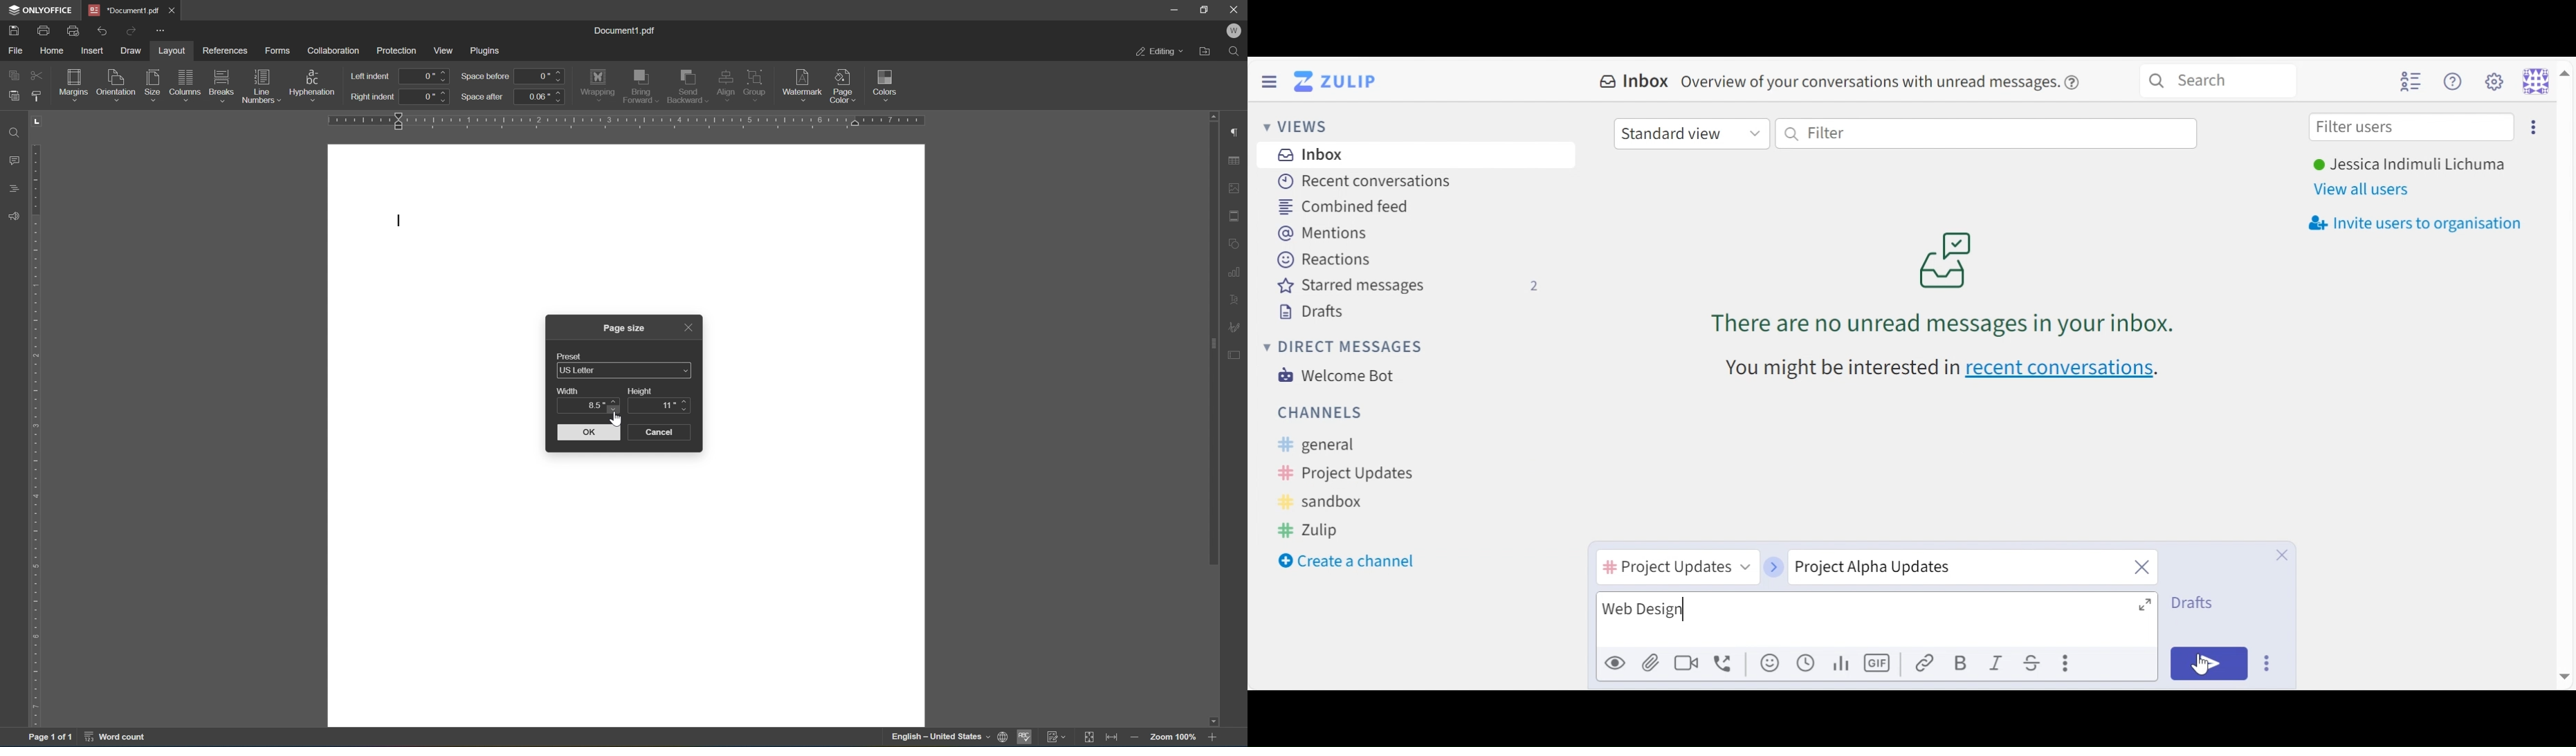 The image size is (2576, 756). I want to click on close, so click(688, 326).